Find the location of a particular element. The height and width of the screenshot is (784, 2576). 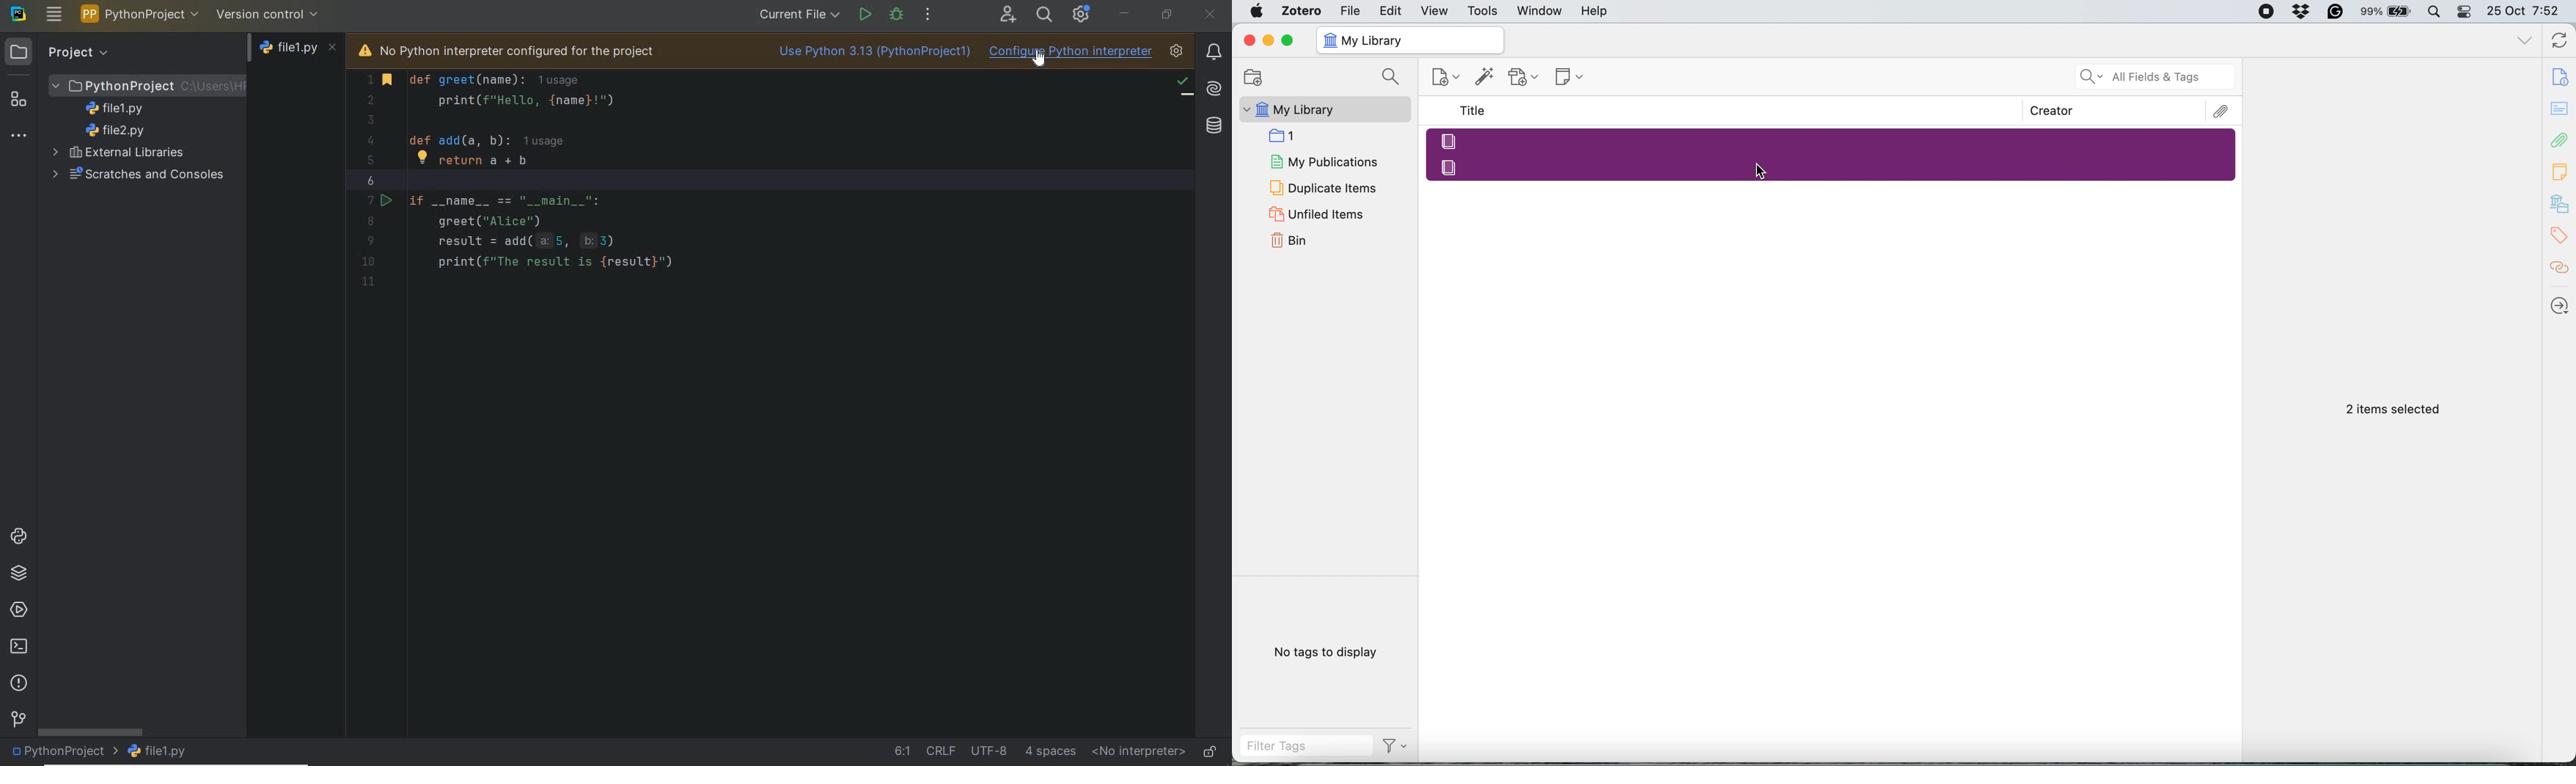

Project is located at coordinates (148, 84).